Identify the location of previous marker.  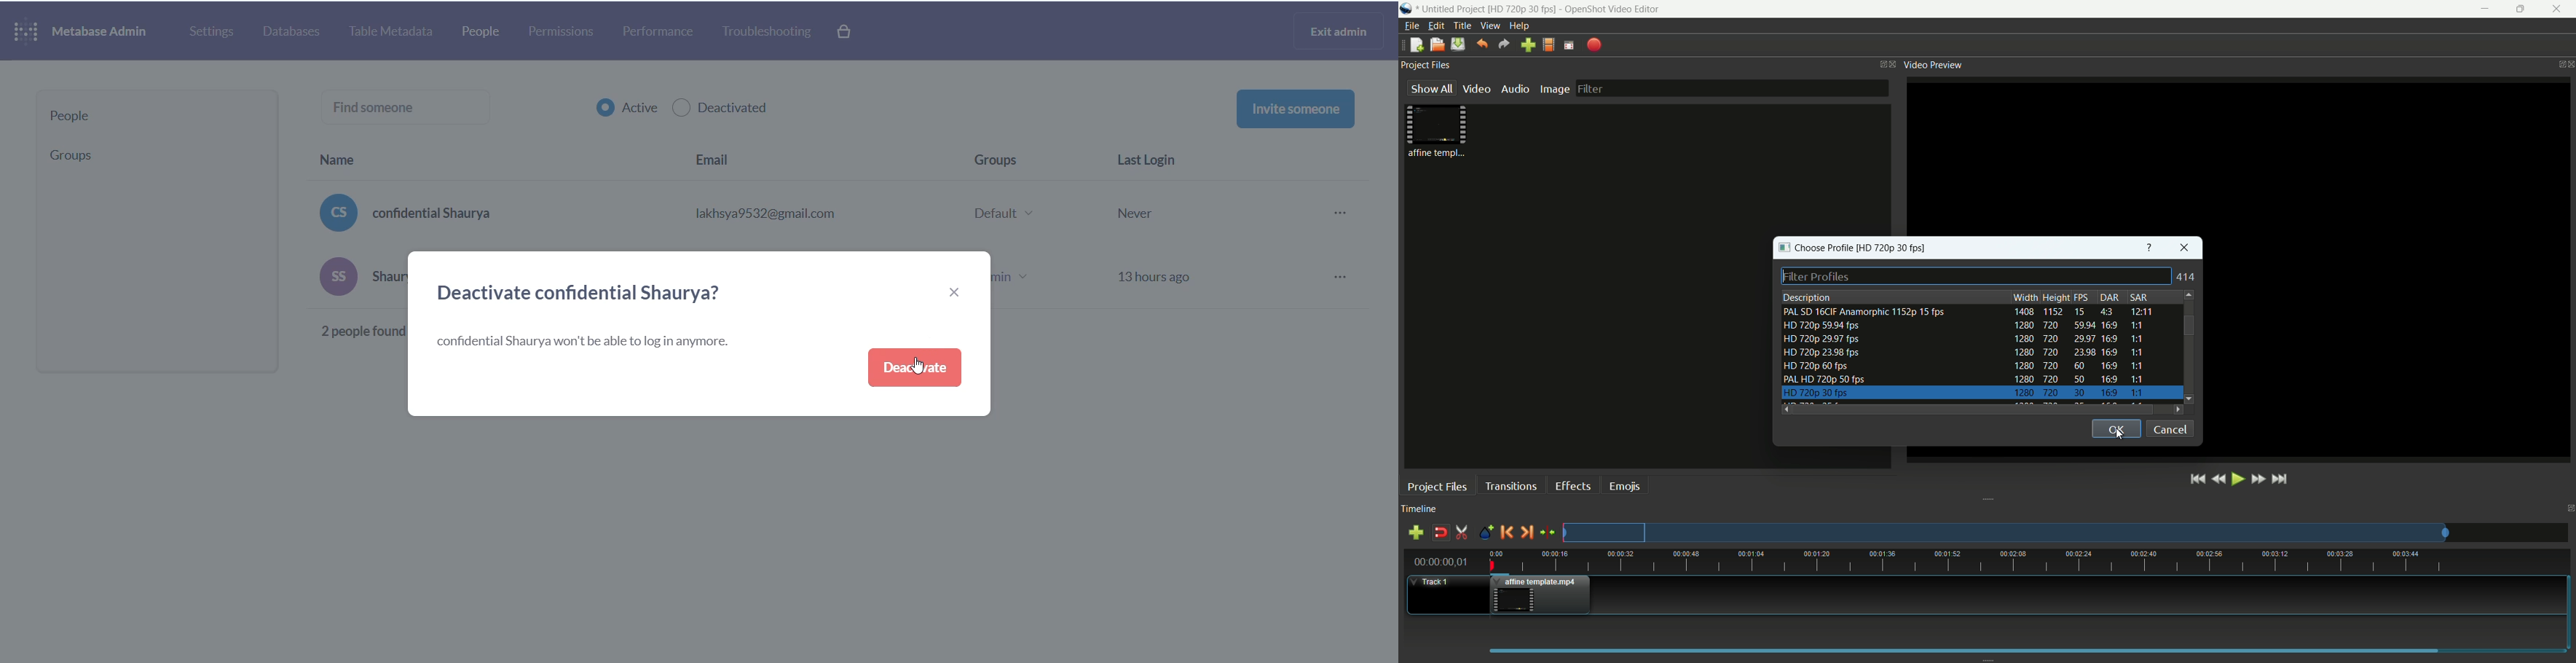
(1506, 532).